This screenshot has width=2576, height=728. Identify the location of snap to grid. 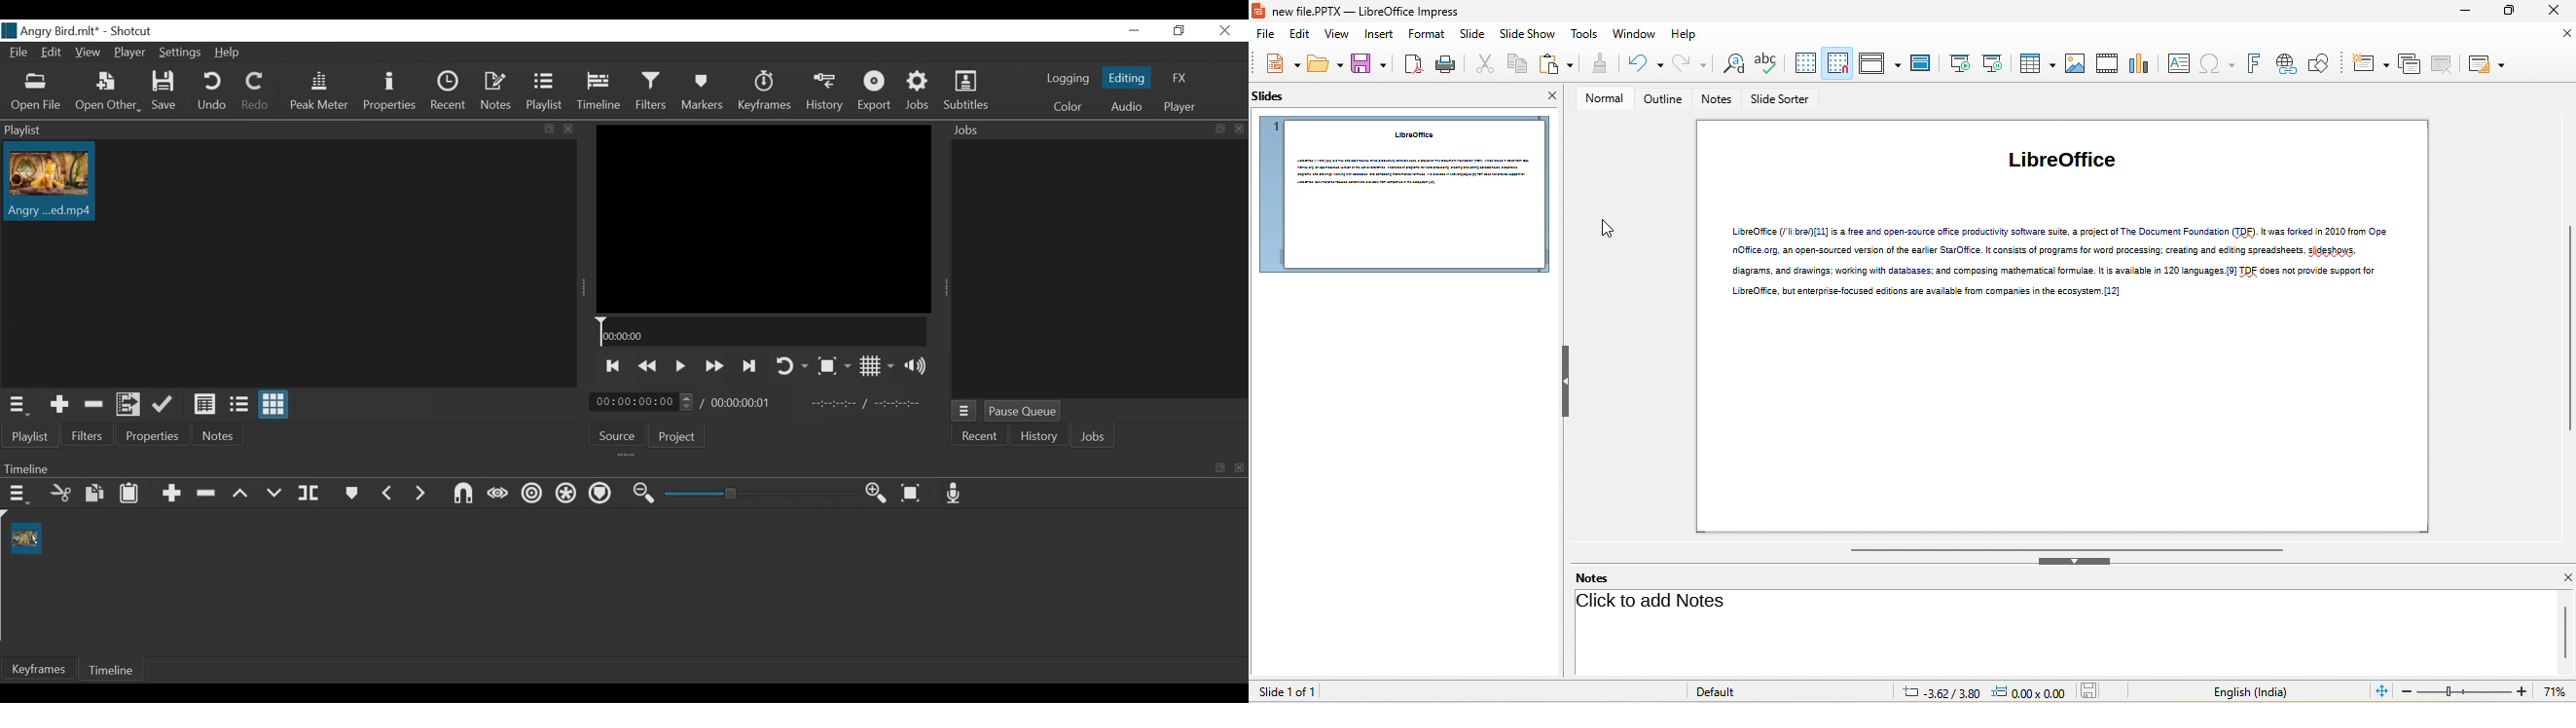
(1841, 66).